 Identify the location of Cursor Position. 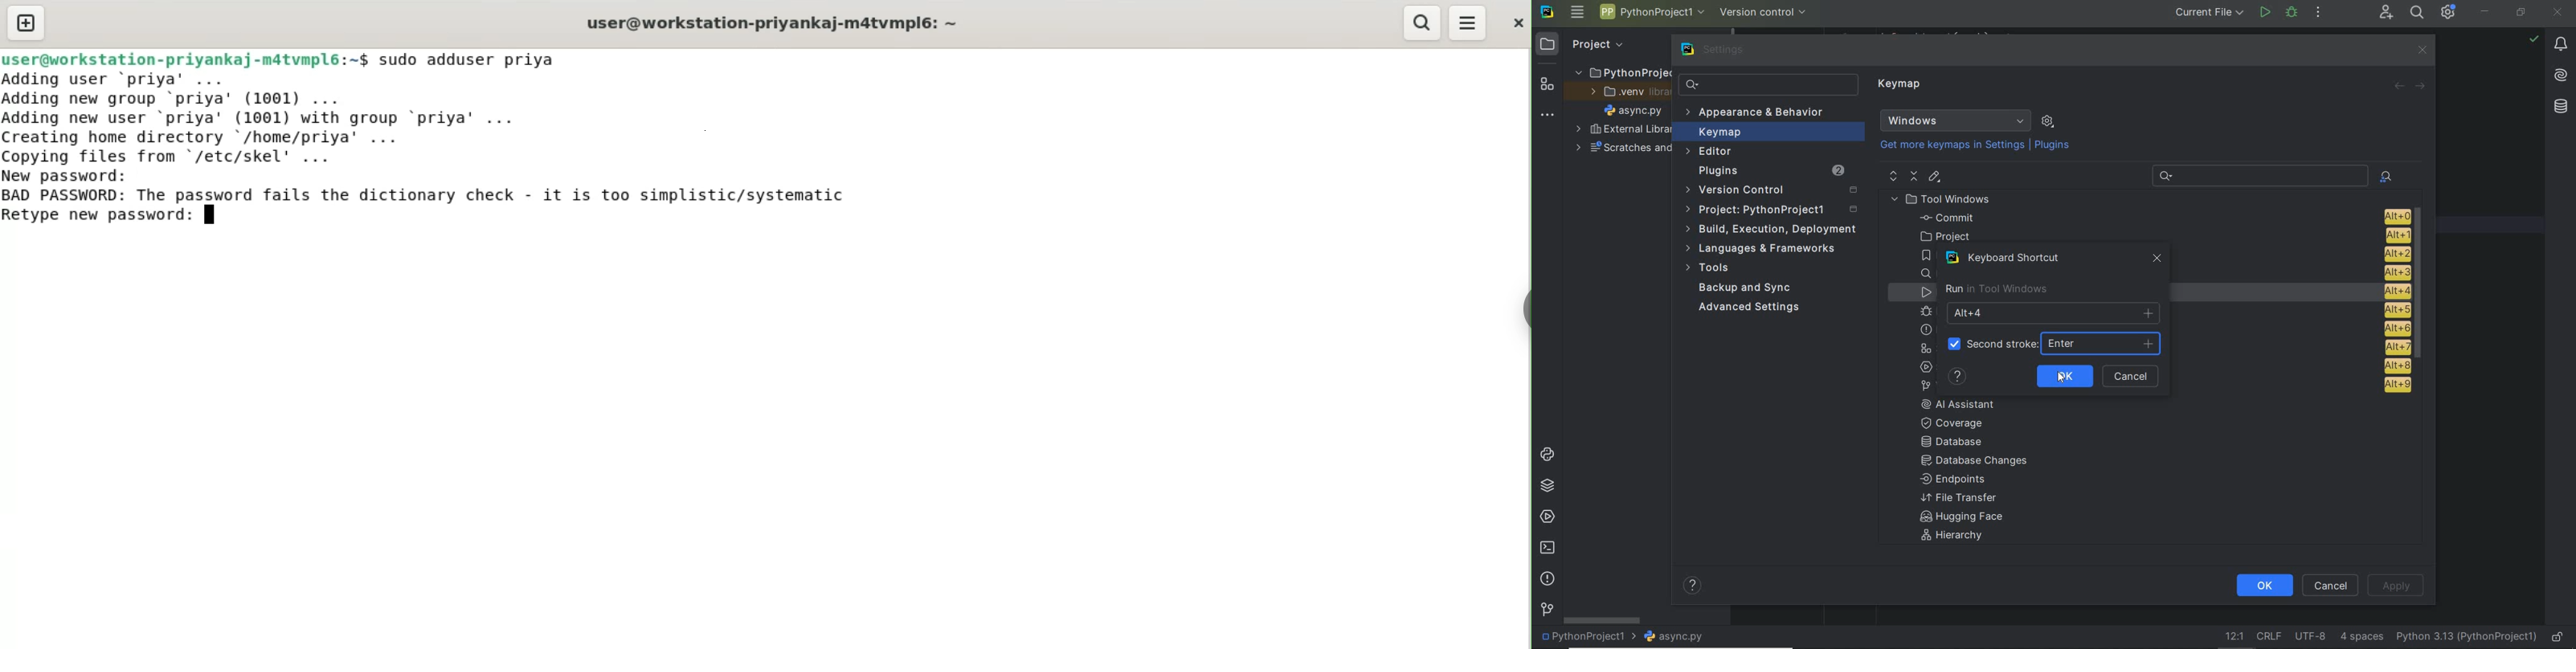
(2062, 377).